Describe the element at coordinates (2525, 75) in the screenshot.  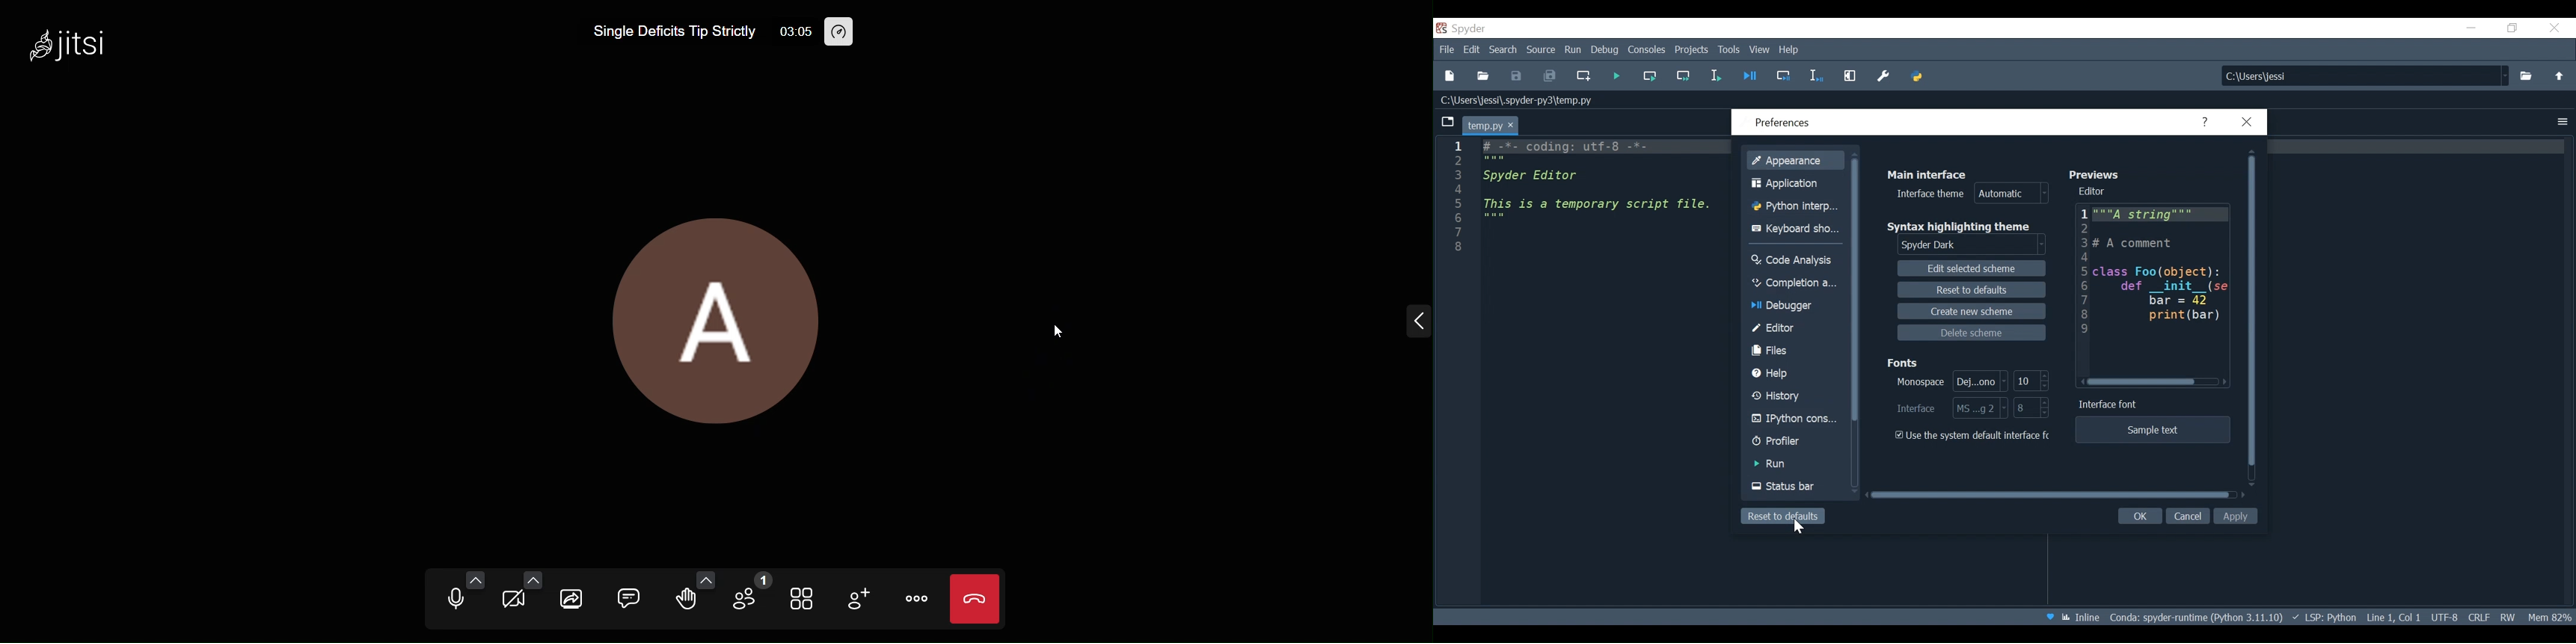
I see `Select File` at that location.